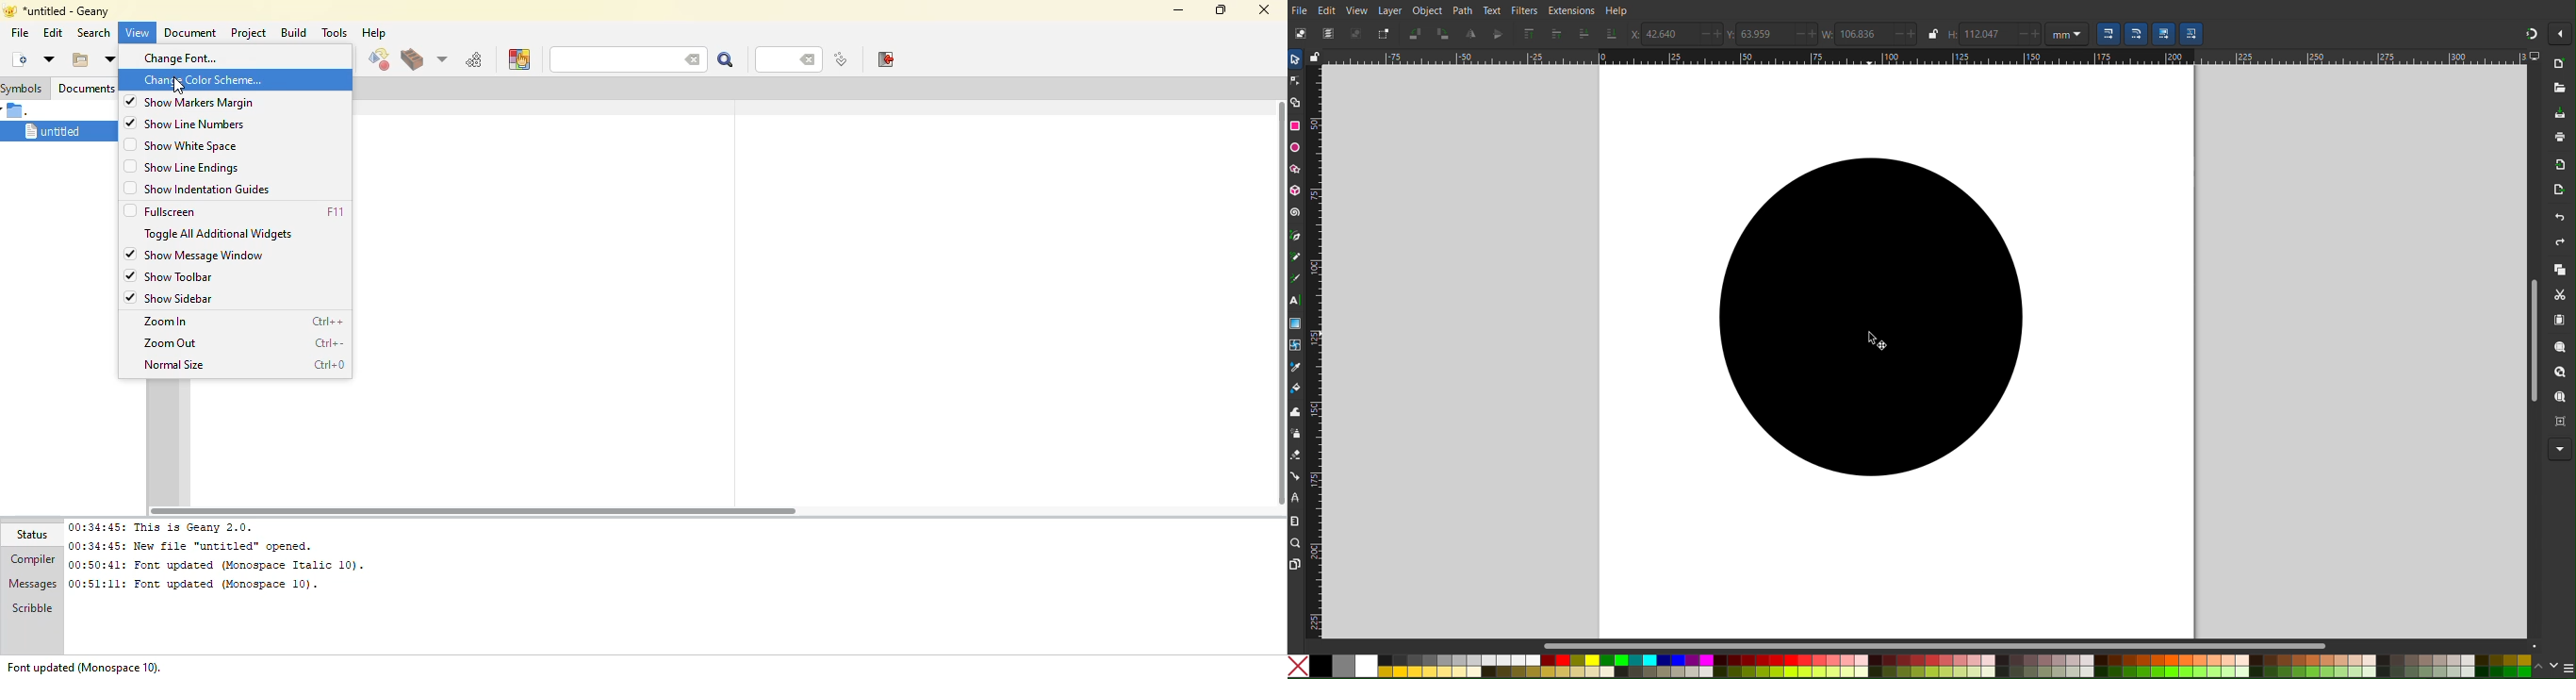 Image resolution: width=2576 pixels, height=700 pixels. What do you see at coordinates (128, 210) in the screenshot?
I see `click to enable` at bounding box center [128, 210].